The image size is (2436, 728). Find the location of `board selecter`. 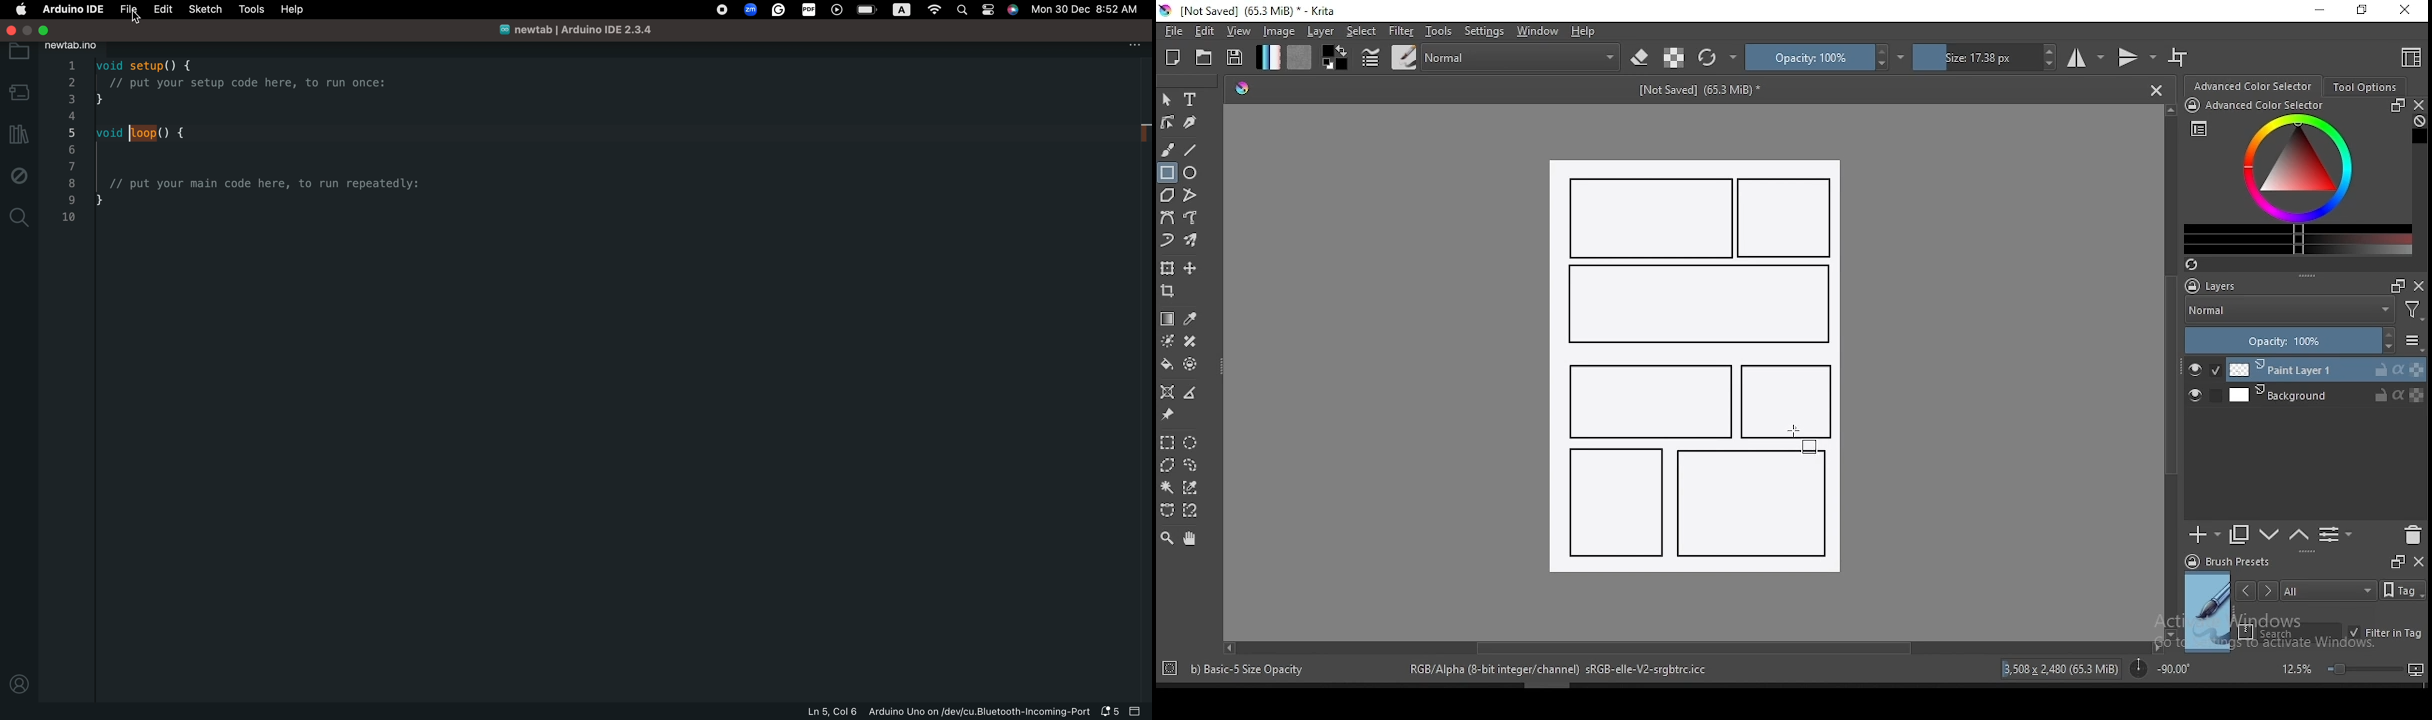

board selecter is located at coordinates (18, 94).